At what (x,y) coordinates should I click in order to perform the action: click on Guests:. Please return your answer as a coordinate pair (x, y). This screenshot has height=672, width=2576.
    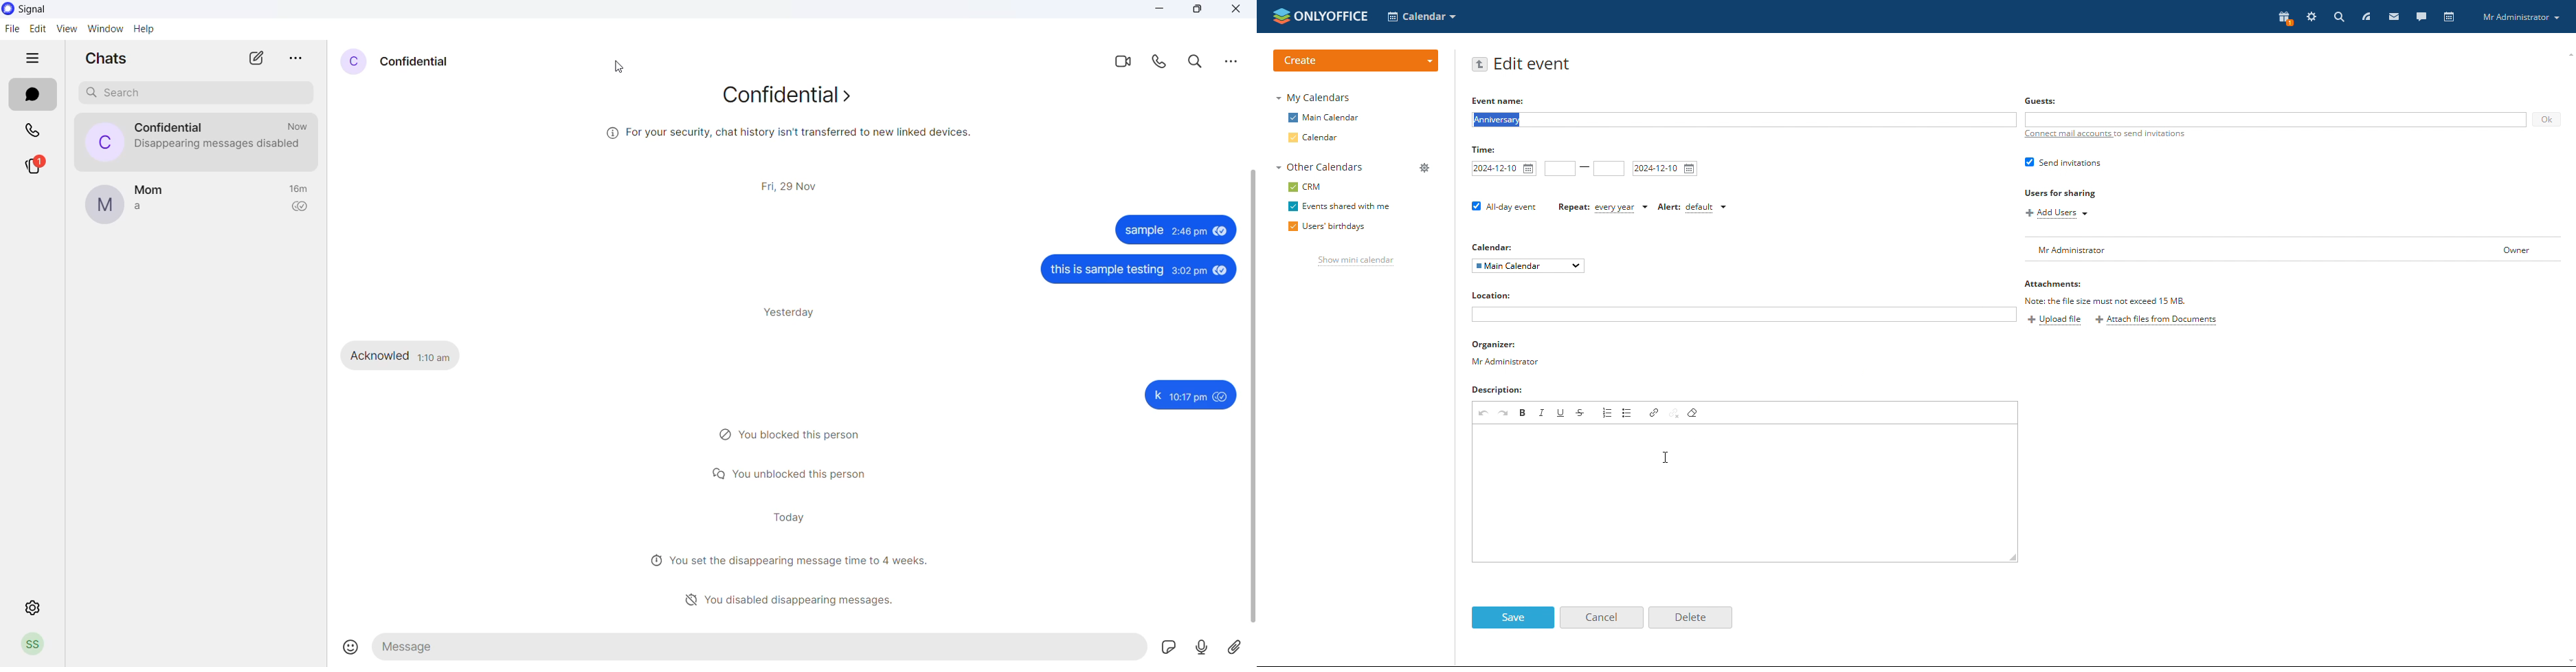
    Looking at the image, I should click on (2040, 100).